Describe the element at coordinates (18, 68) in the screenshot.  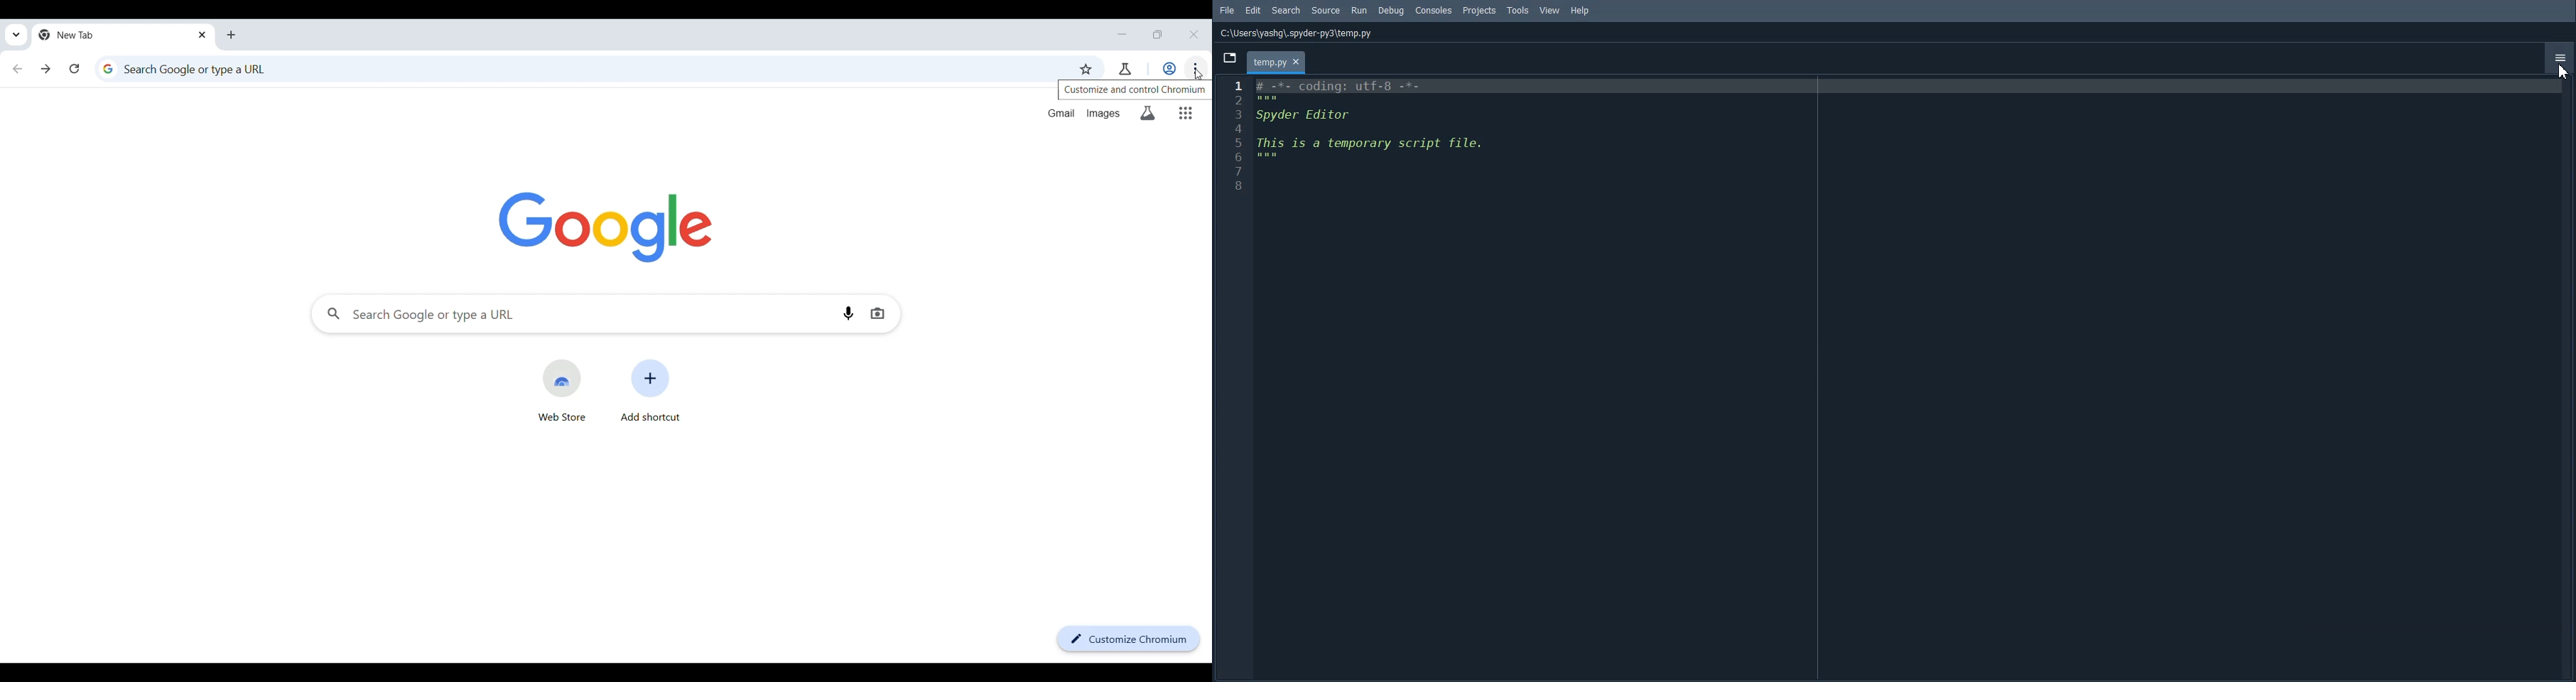
I see `Go back` at that location.